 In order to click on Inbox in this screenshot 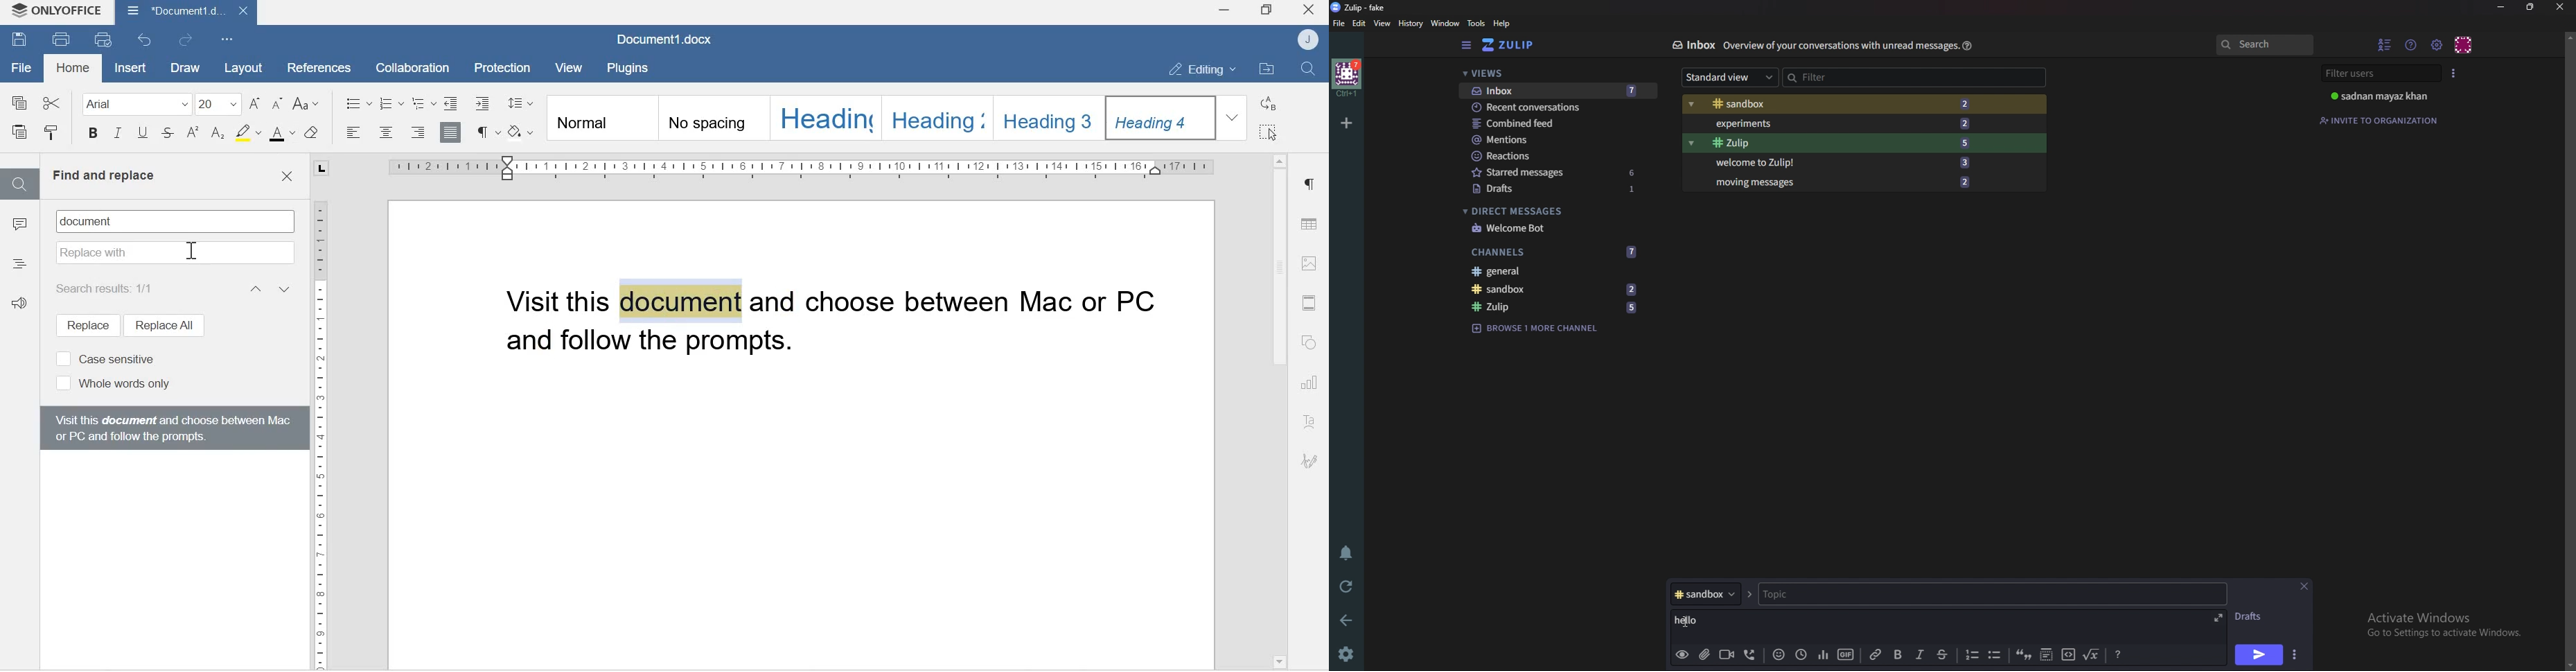, I will do `click(1693, 44)`.